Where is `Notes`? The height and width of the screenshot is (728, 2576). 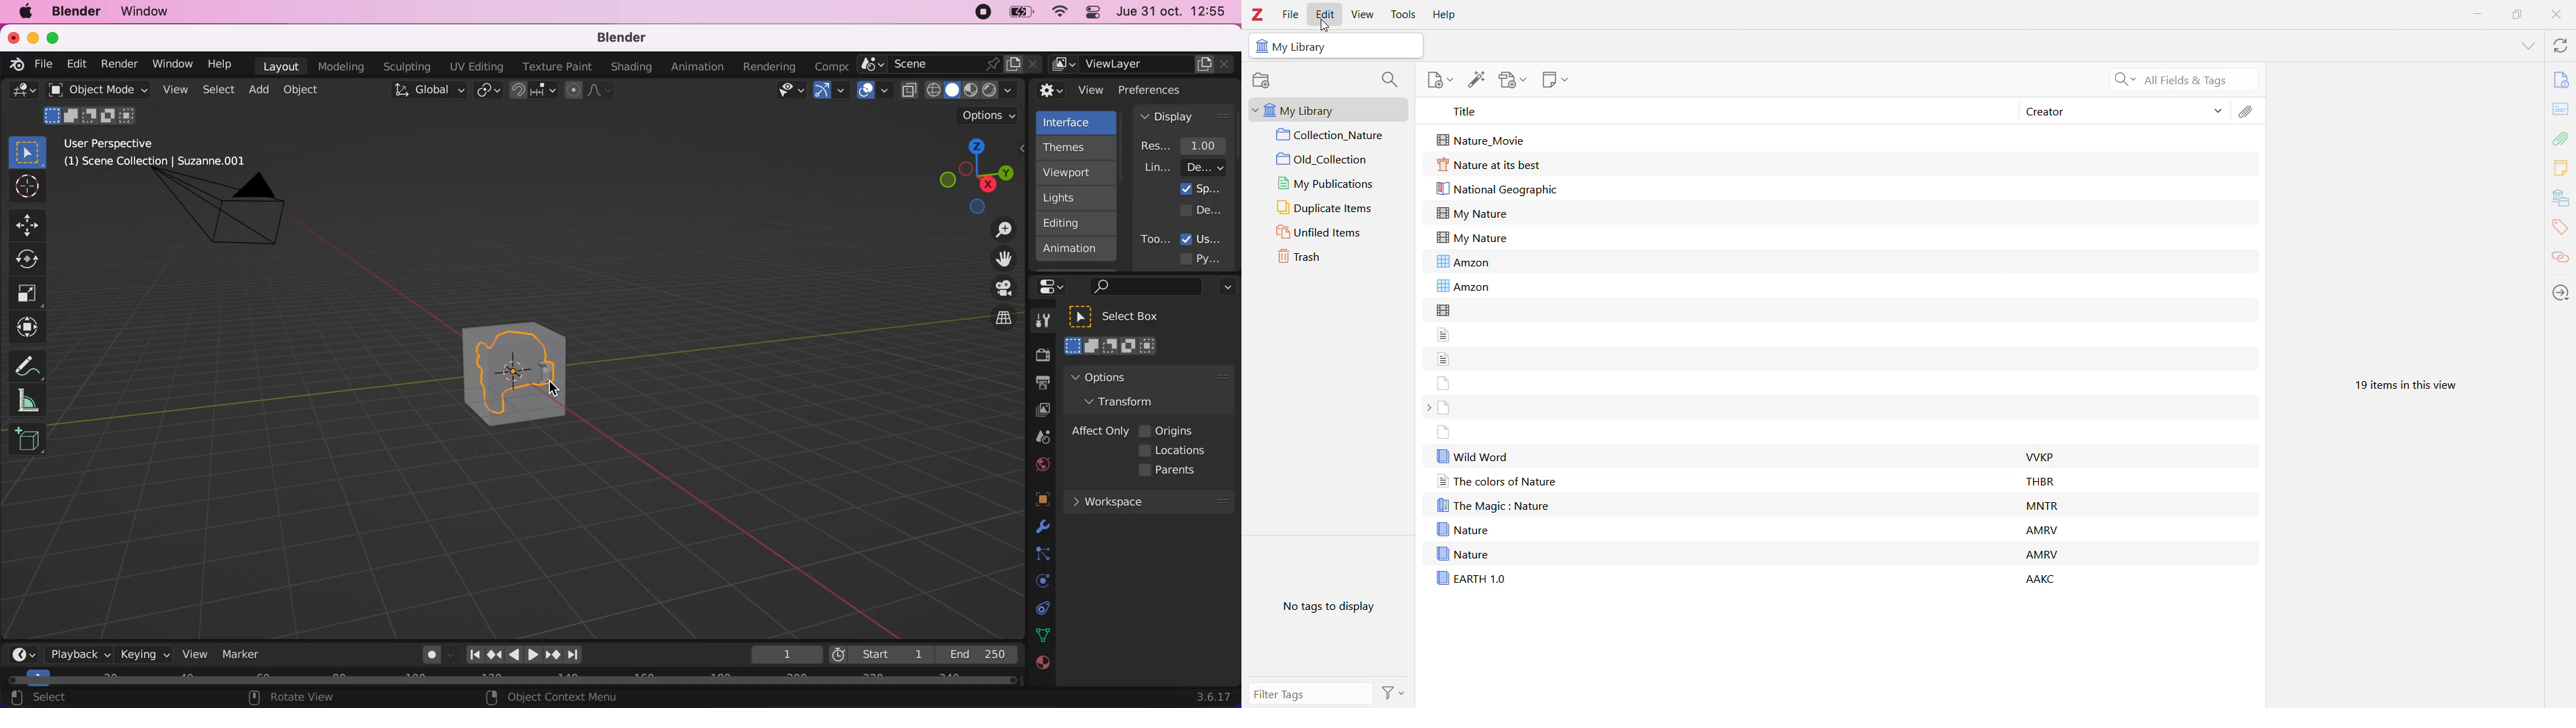 Notes is located at coordinates (2562, 169).